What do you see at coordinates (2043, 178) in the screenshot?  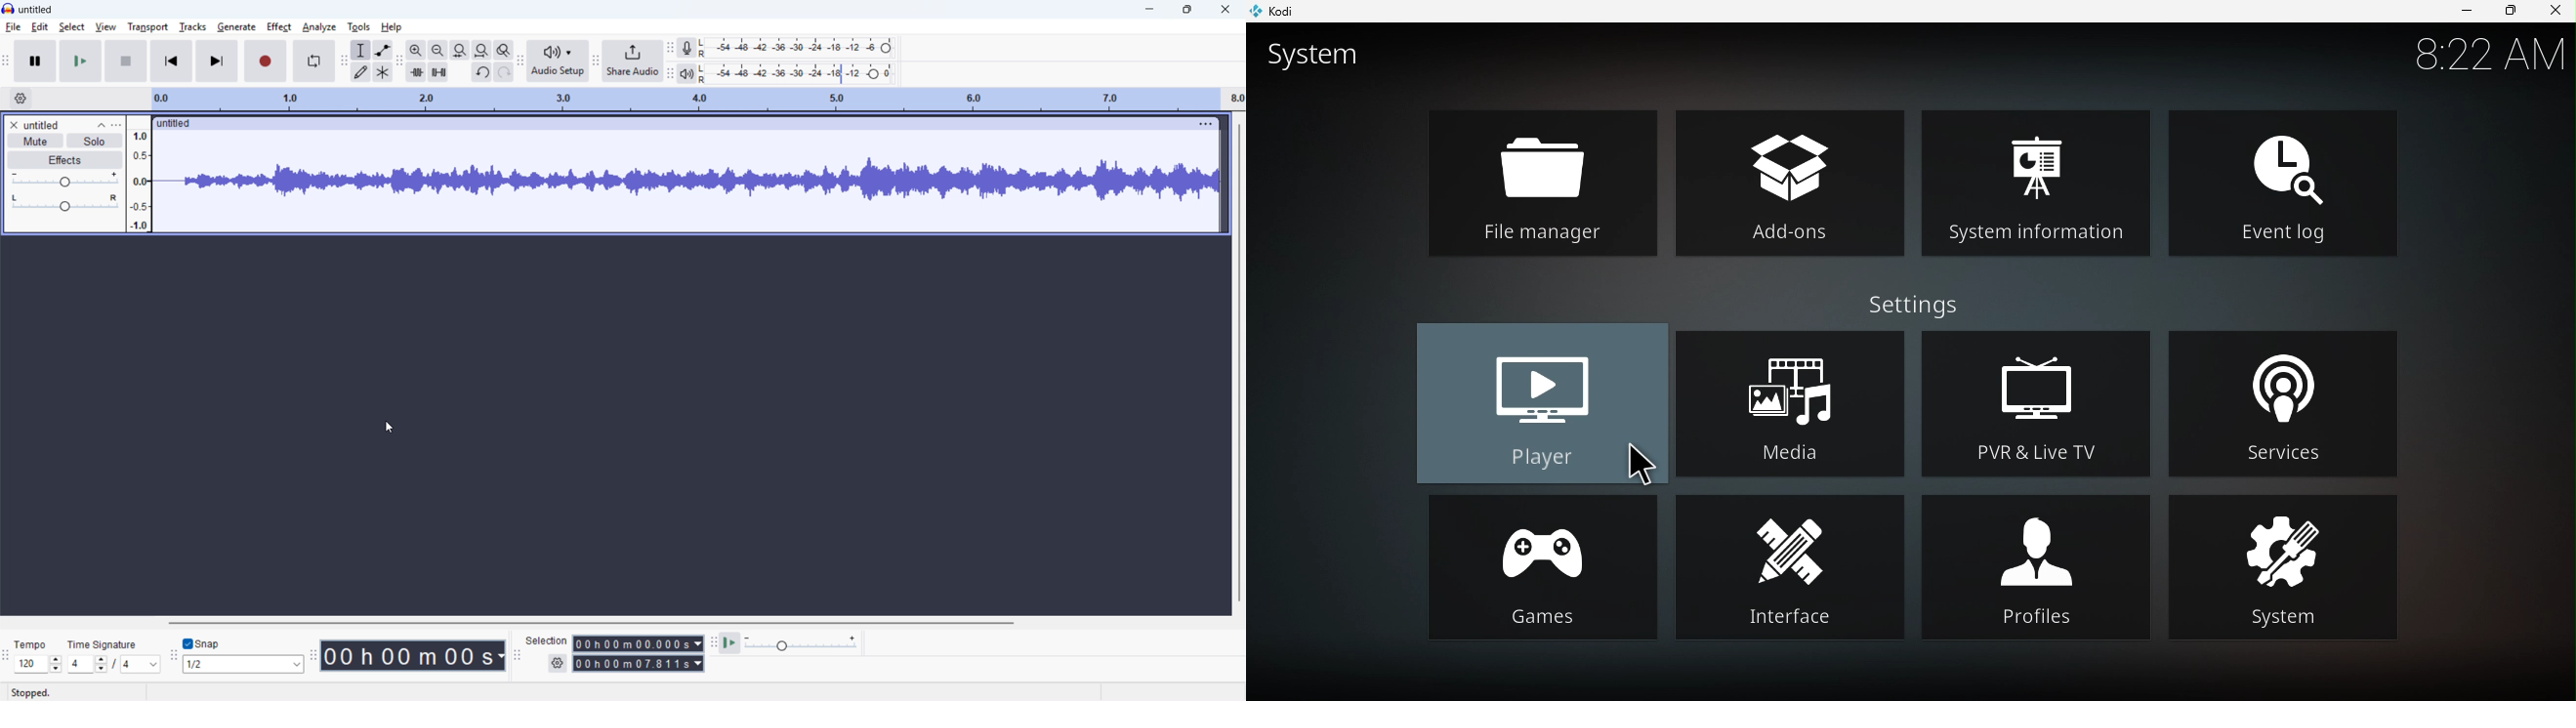 I see `System information` at bounding box center [2043, 178].